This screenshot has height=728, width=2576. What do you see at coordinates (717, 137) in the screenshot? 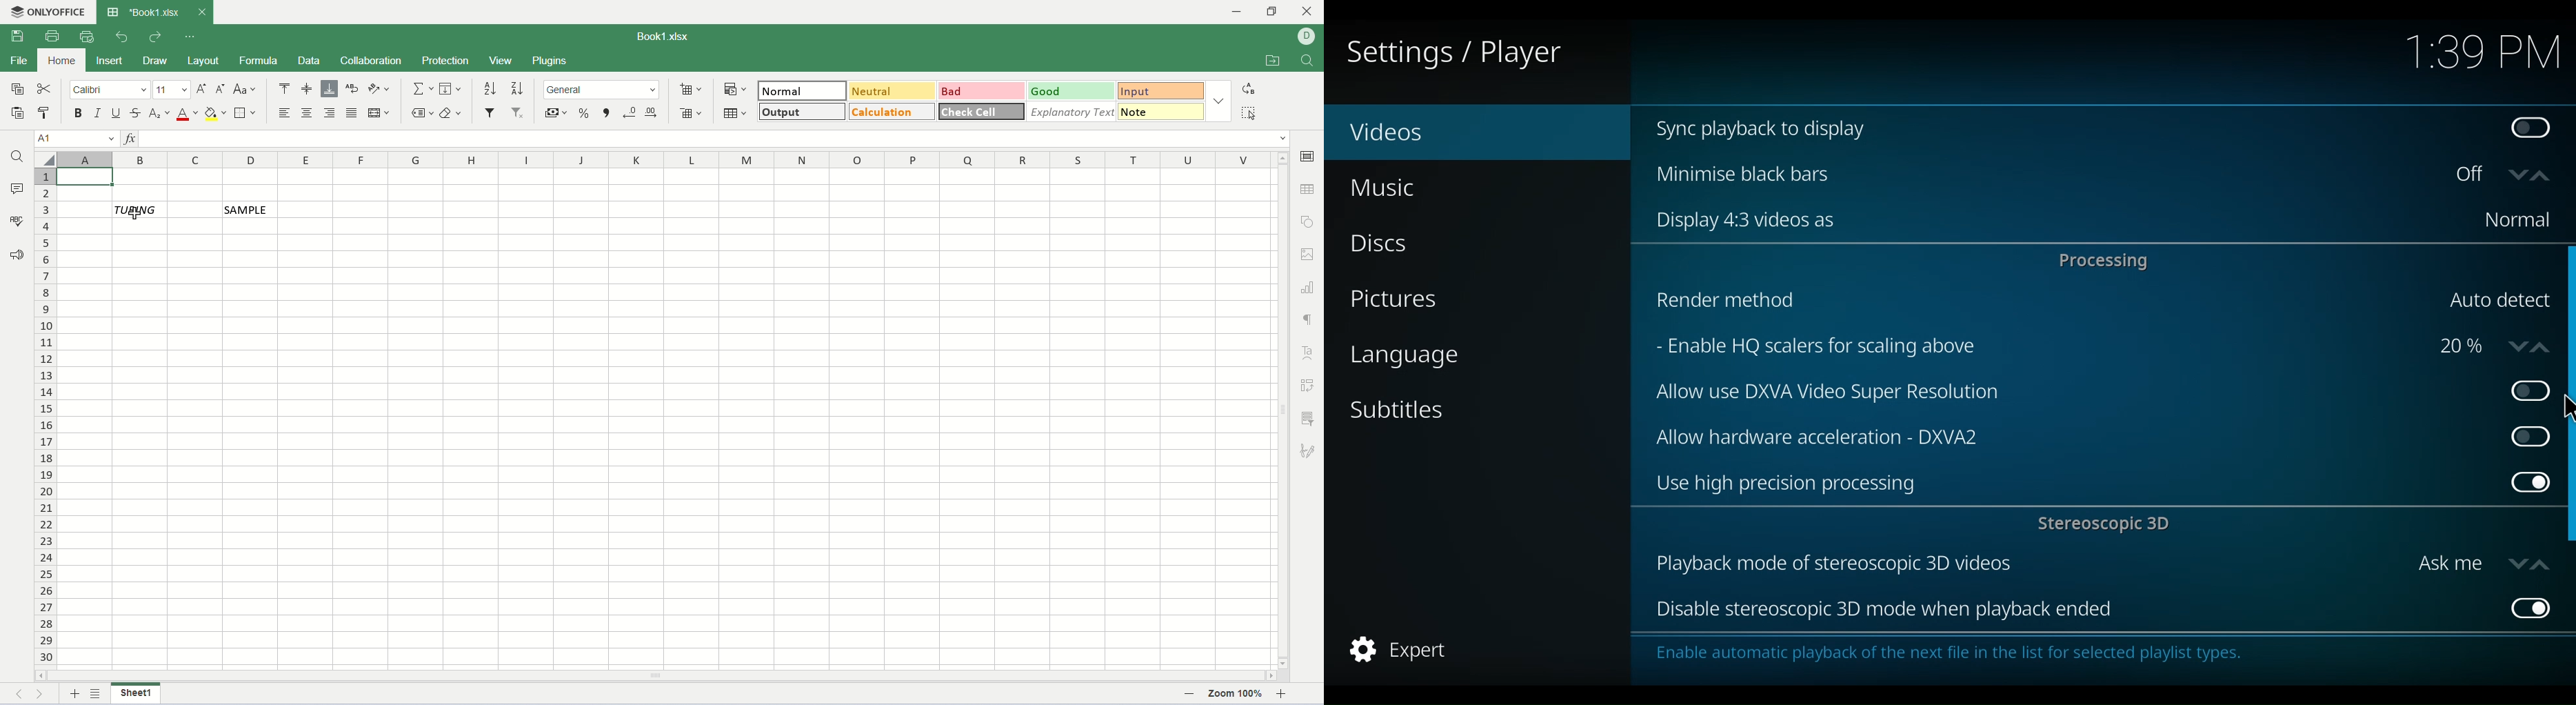
I see `input line` at bounding box center [717, 137].